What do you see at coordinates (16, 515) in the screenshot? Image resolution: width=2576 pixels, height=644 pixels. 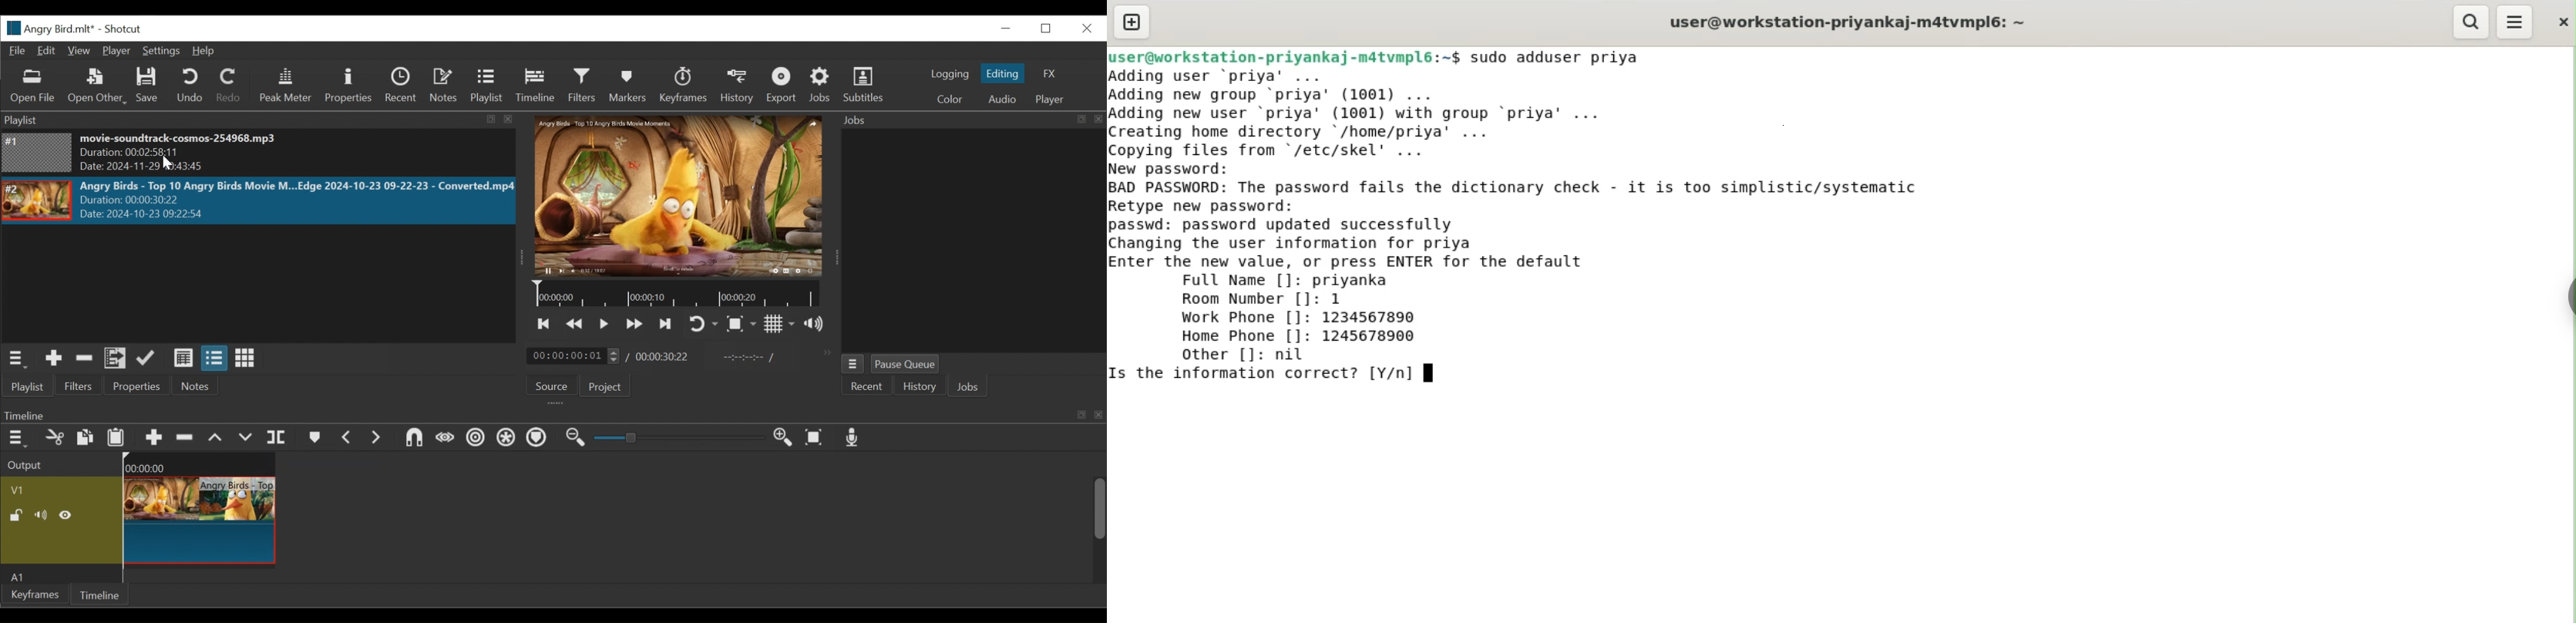 I see `(un)lock` at bounding box center [16, 515].